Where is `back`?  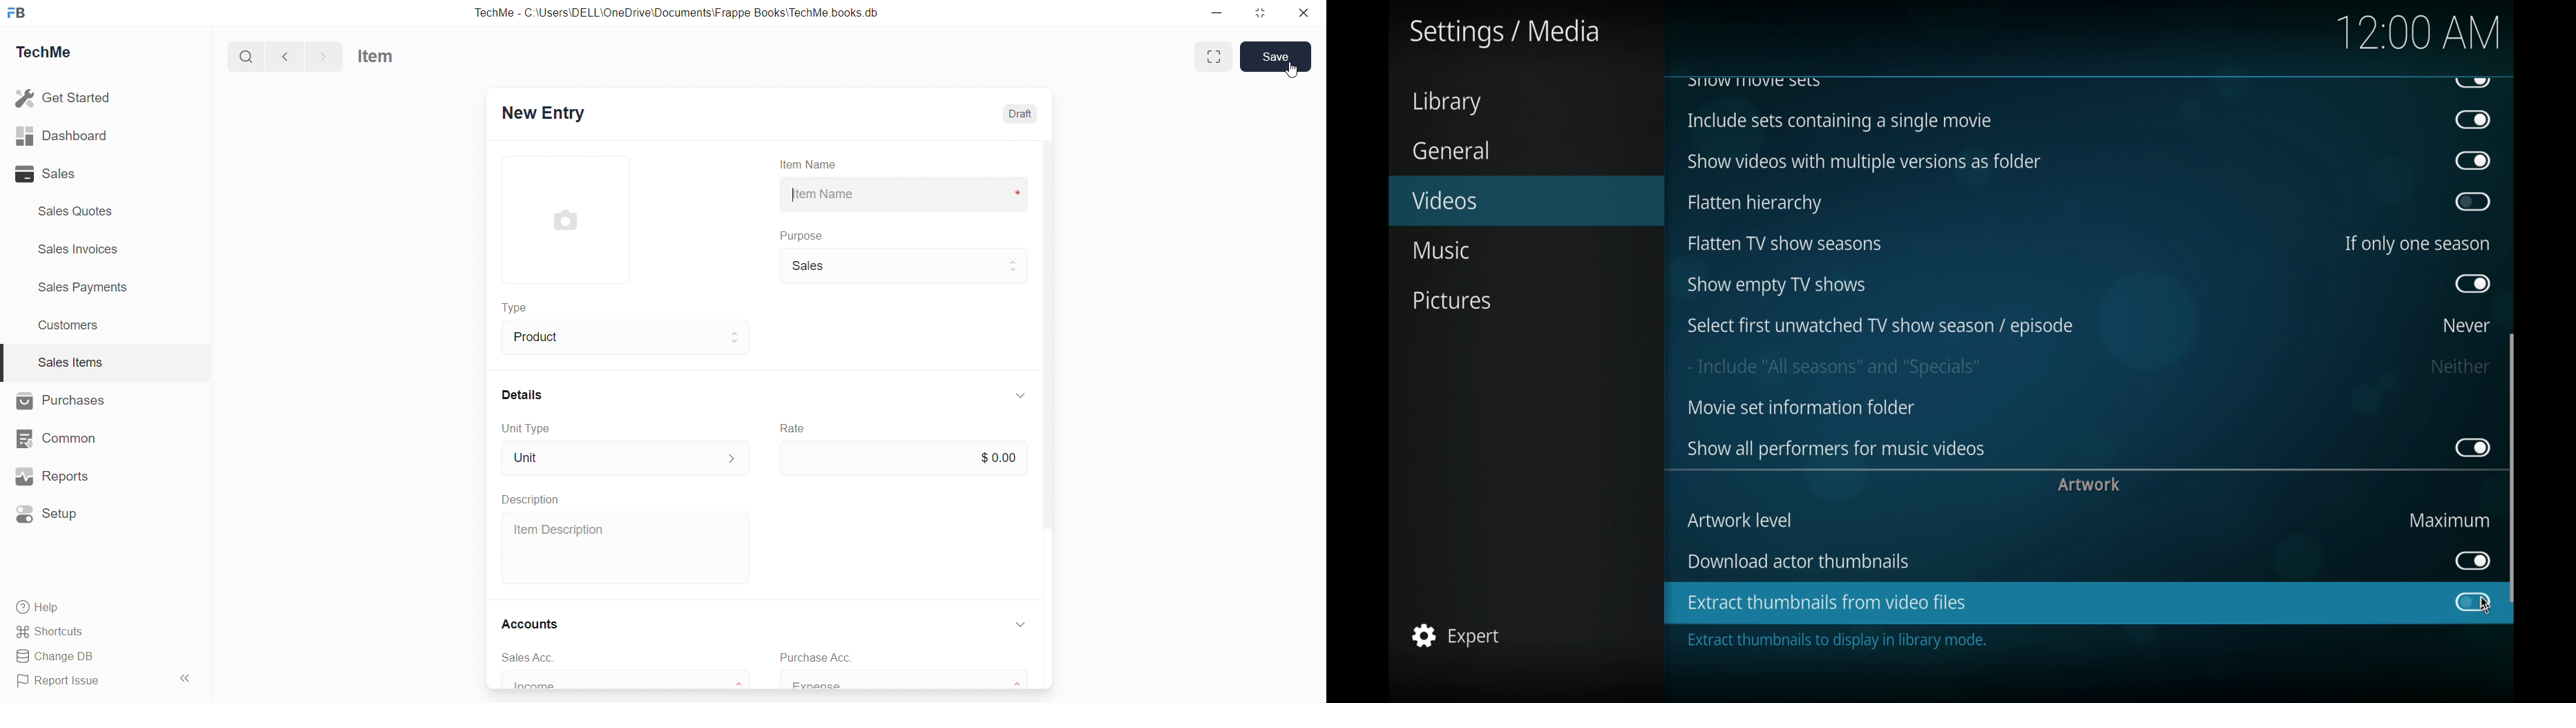
back is located at coordinates (286, 56).